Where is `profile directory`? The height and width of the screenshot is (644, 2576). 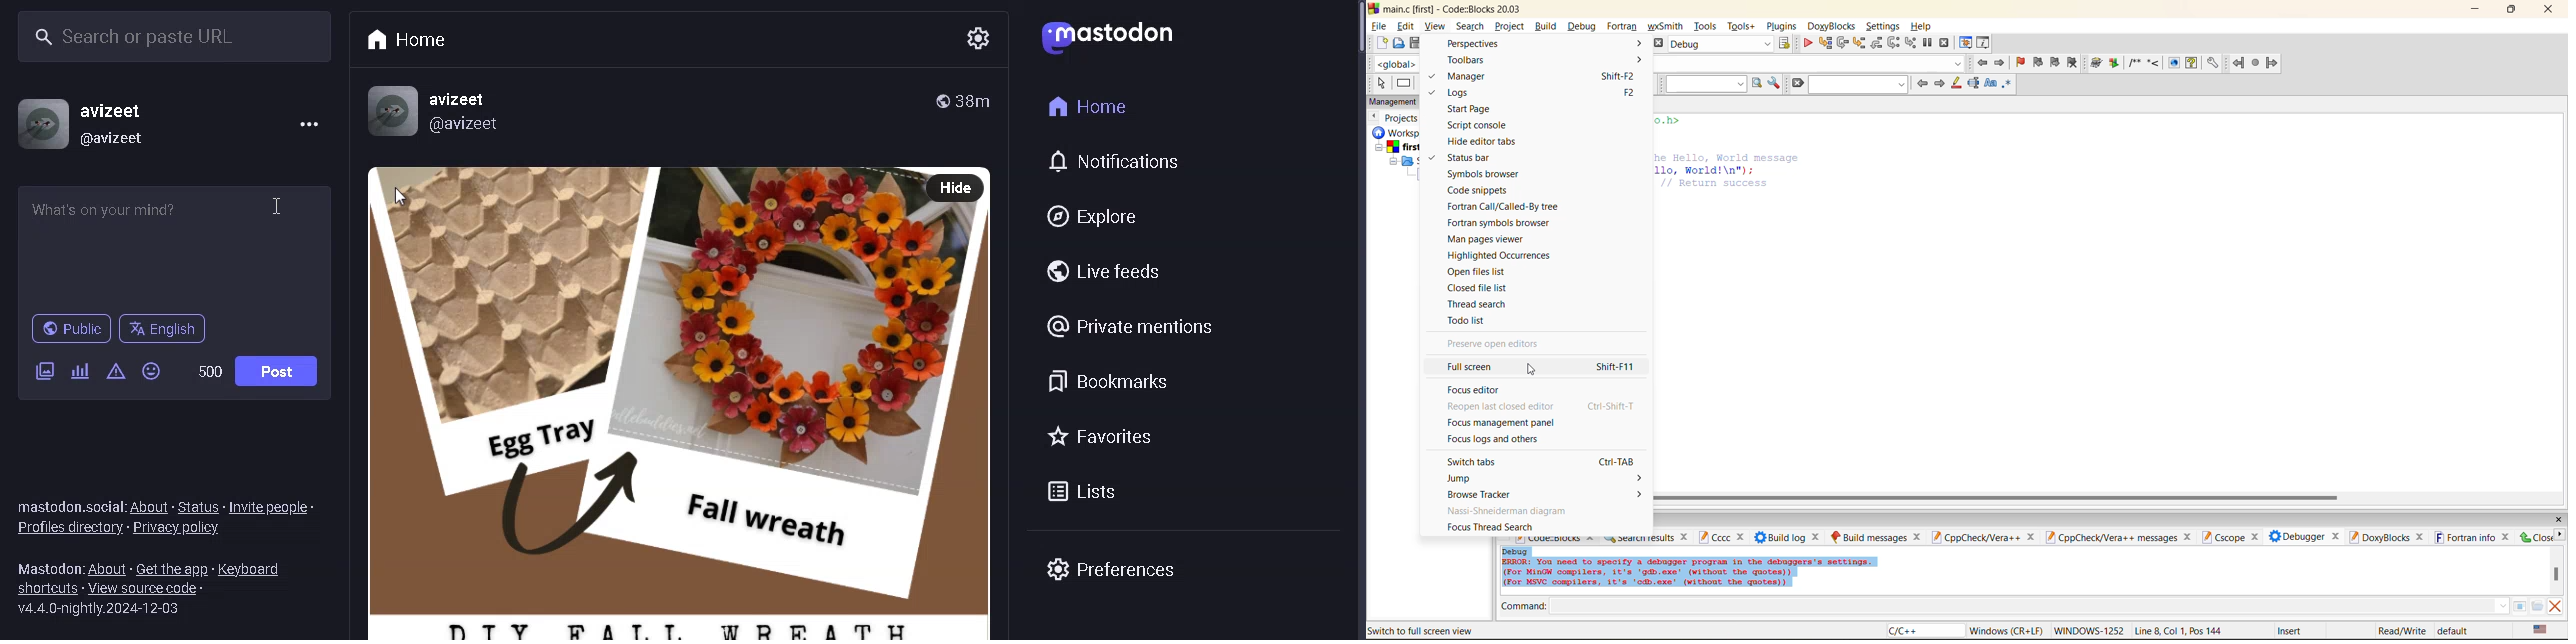
profile directory is located at coordinates (69, 530).